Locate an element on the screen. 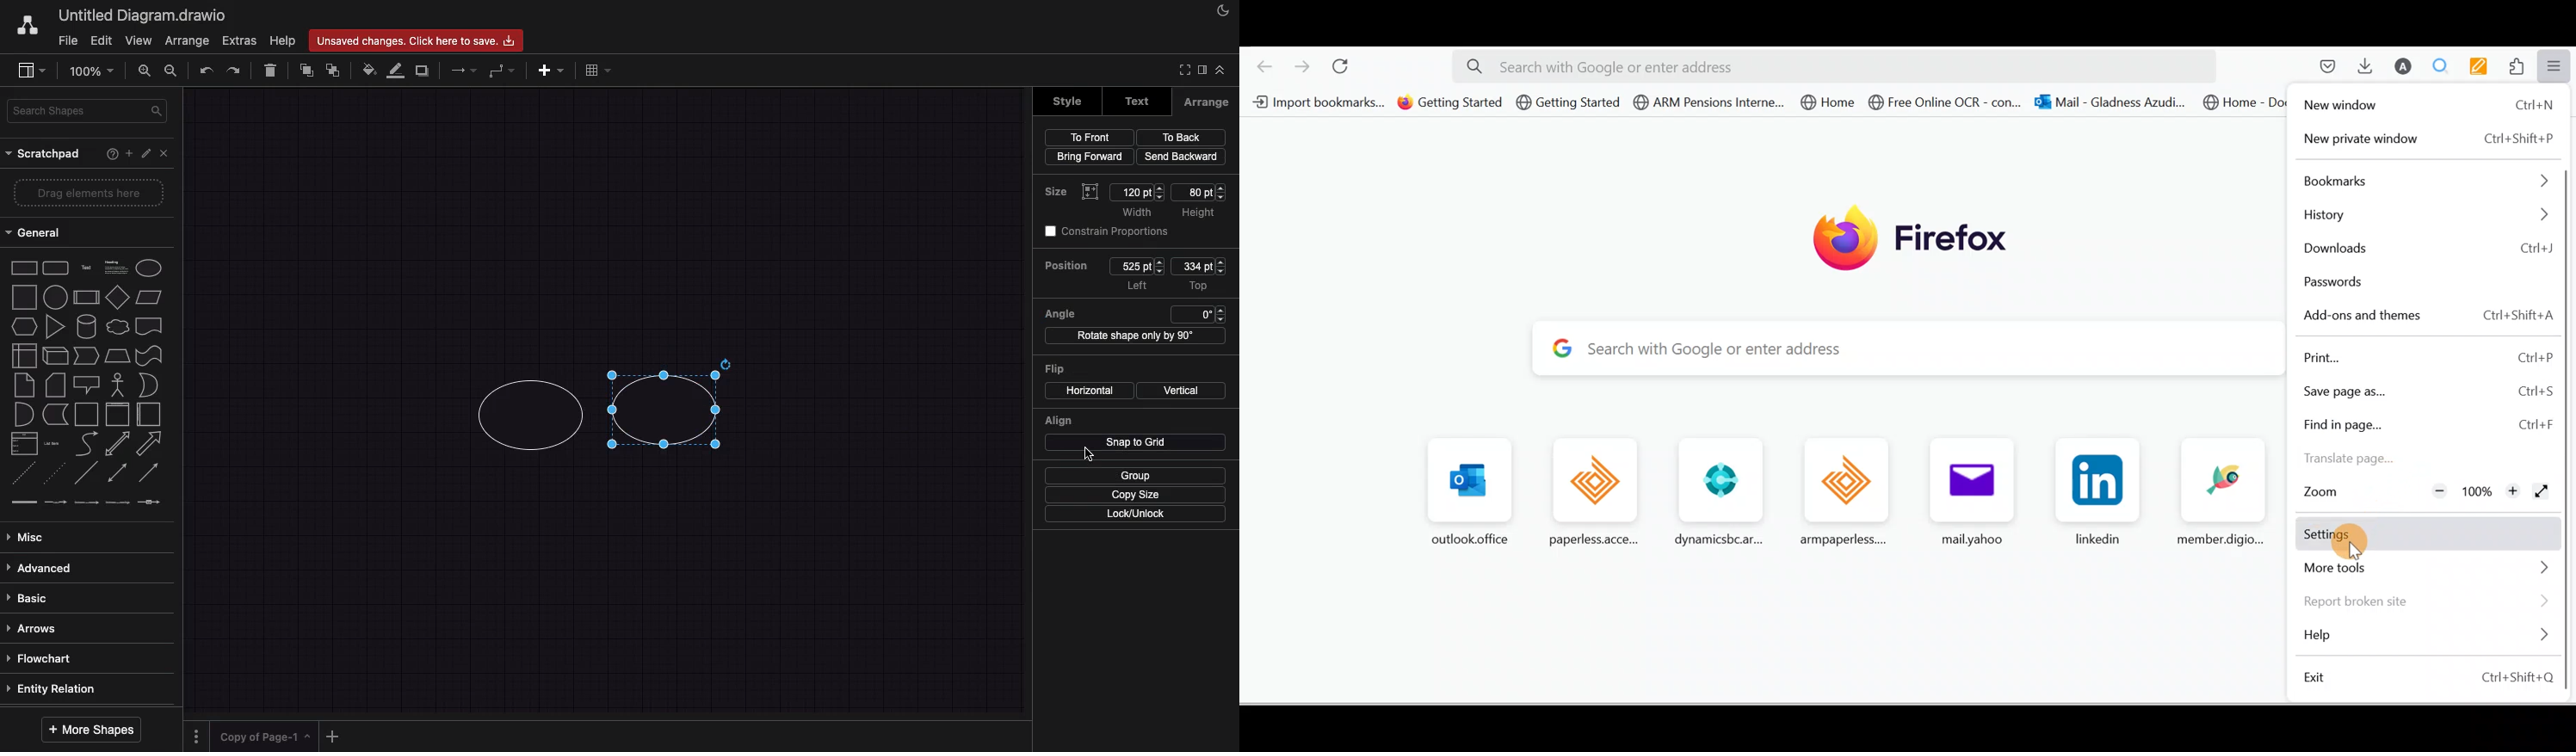 The image size is (2576, 756). Zoom is located at coordinates (2325, 494).